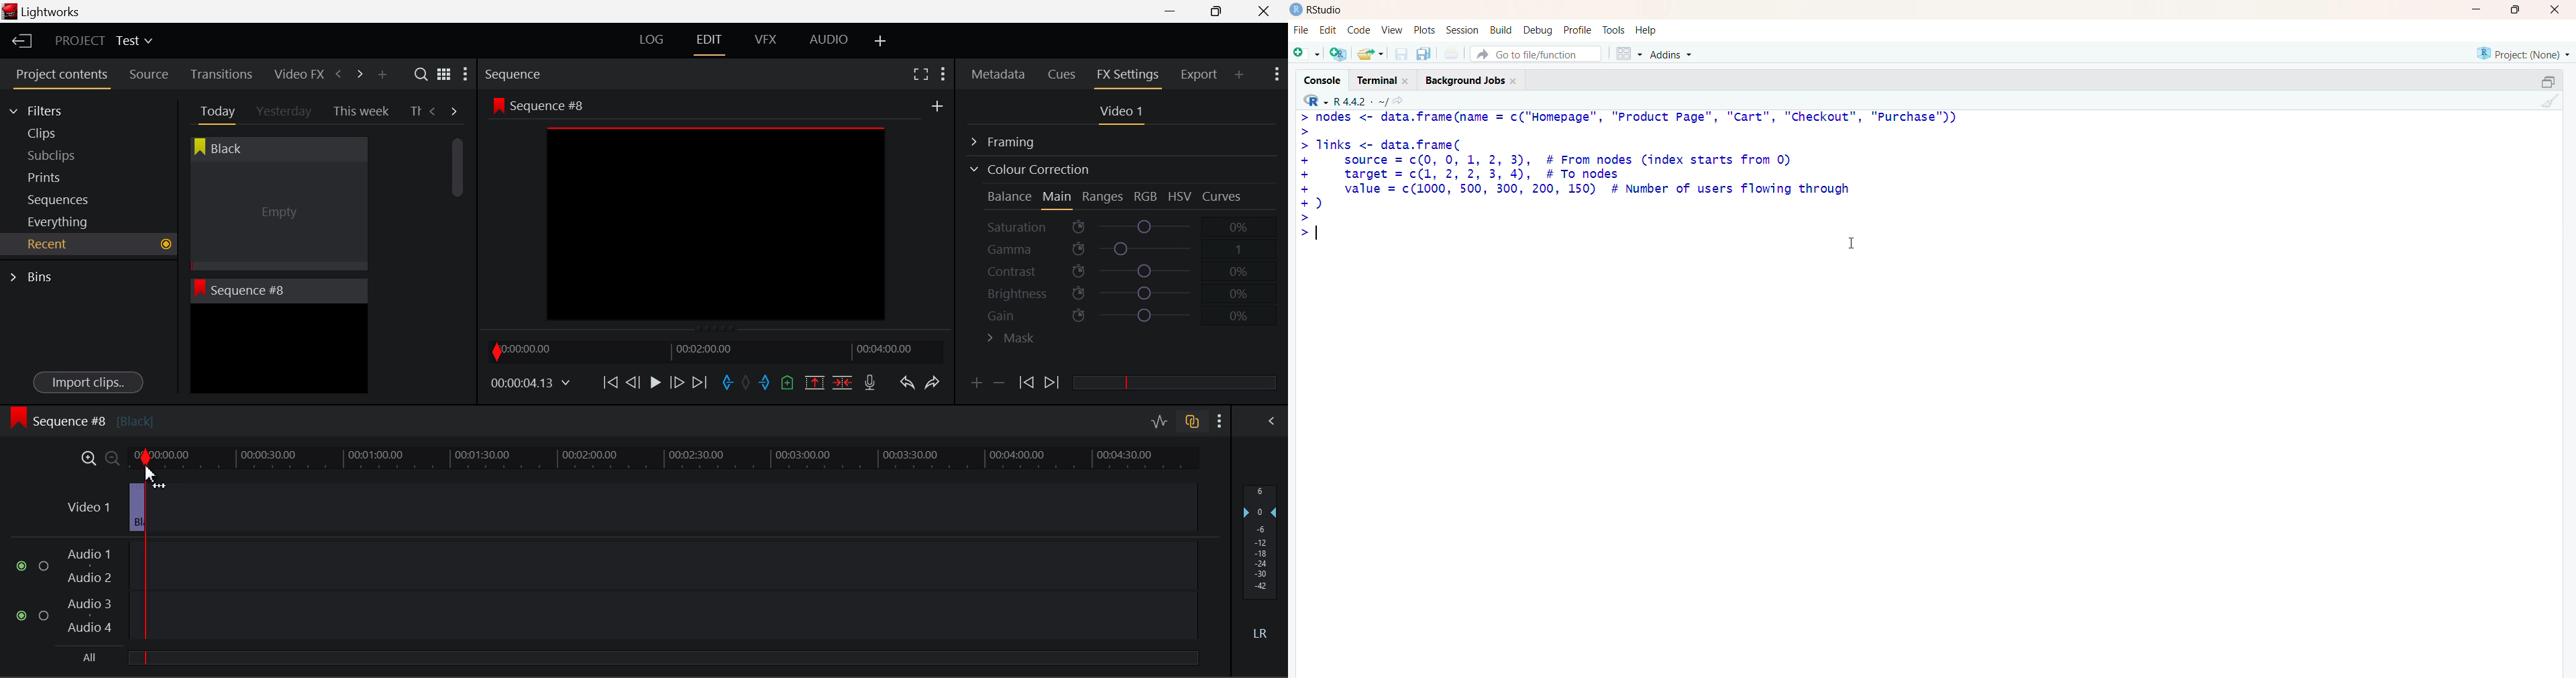  I want to click on edit, so click(1327, 30).